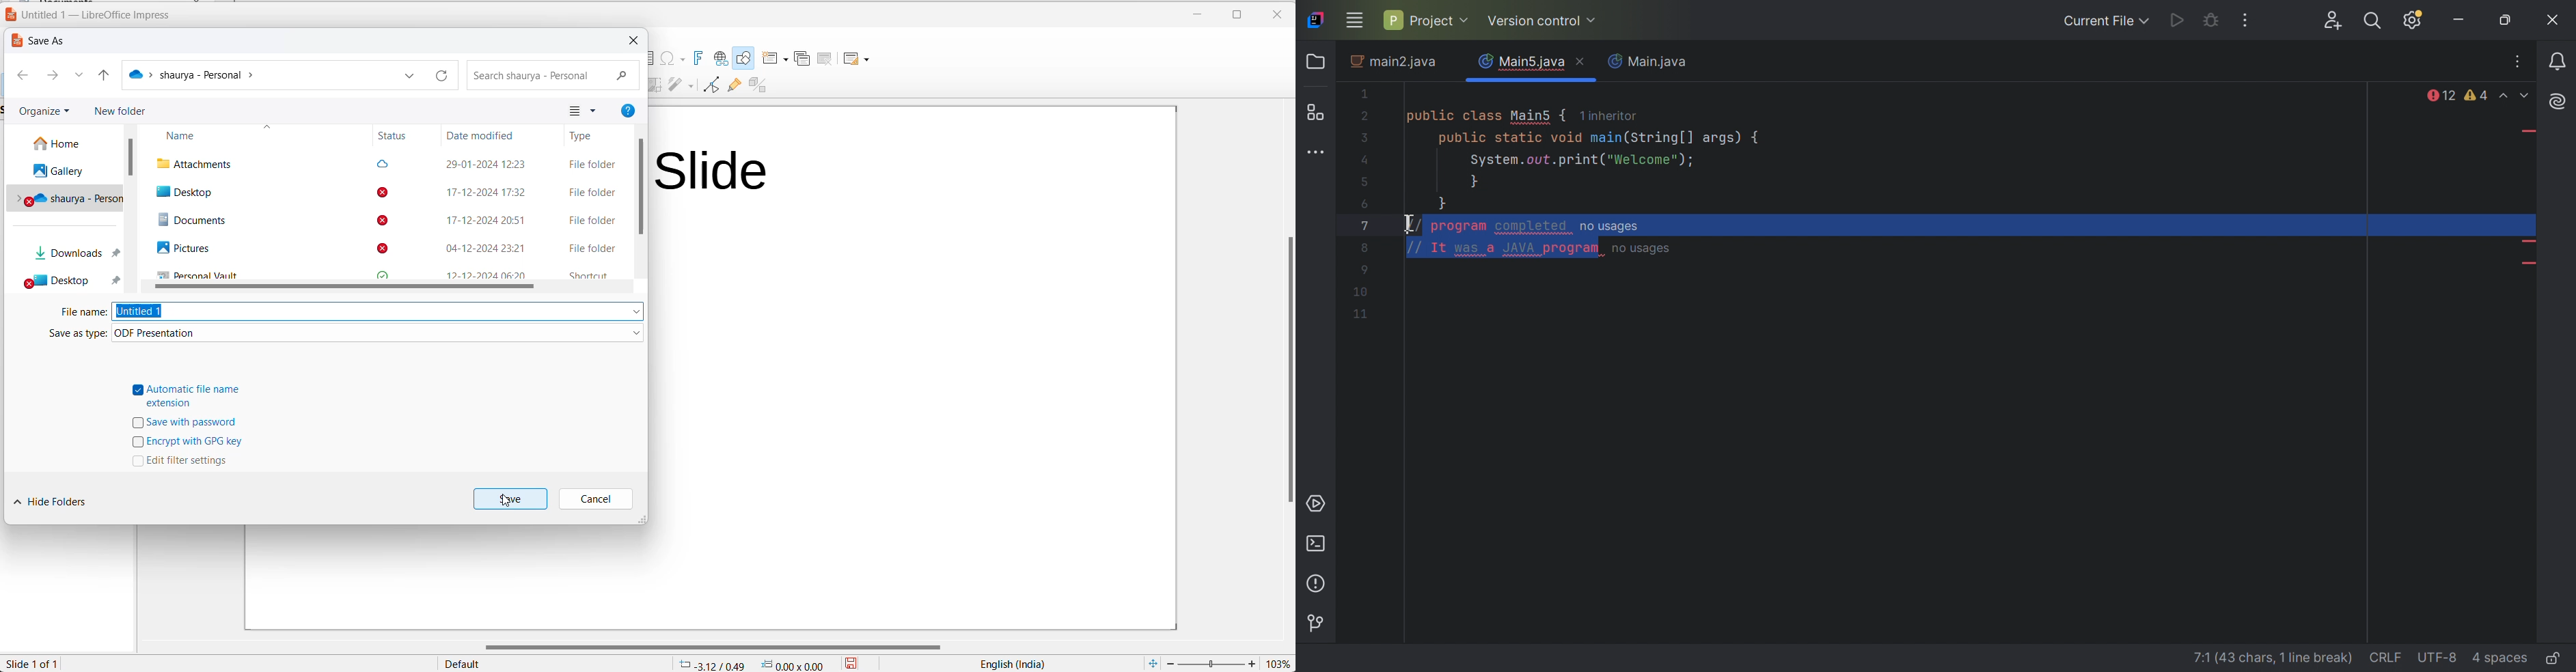 Image resolution: width=2576 pixels, height=672 pixels. What do you see at coordinates (381, 193) in the screenshot?
I see `file status: not backed up` at bounding box center [381, 193].